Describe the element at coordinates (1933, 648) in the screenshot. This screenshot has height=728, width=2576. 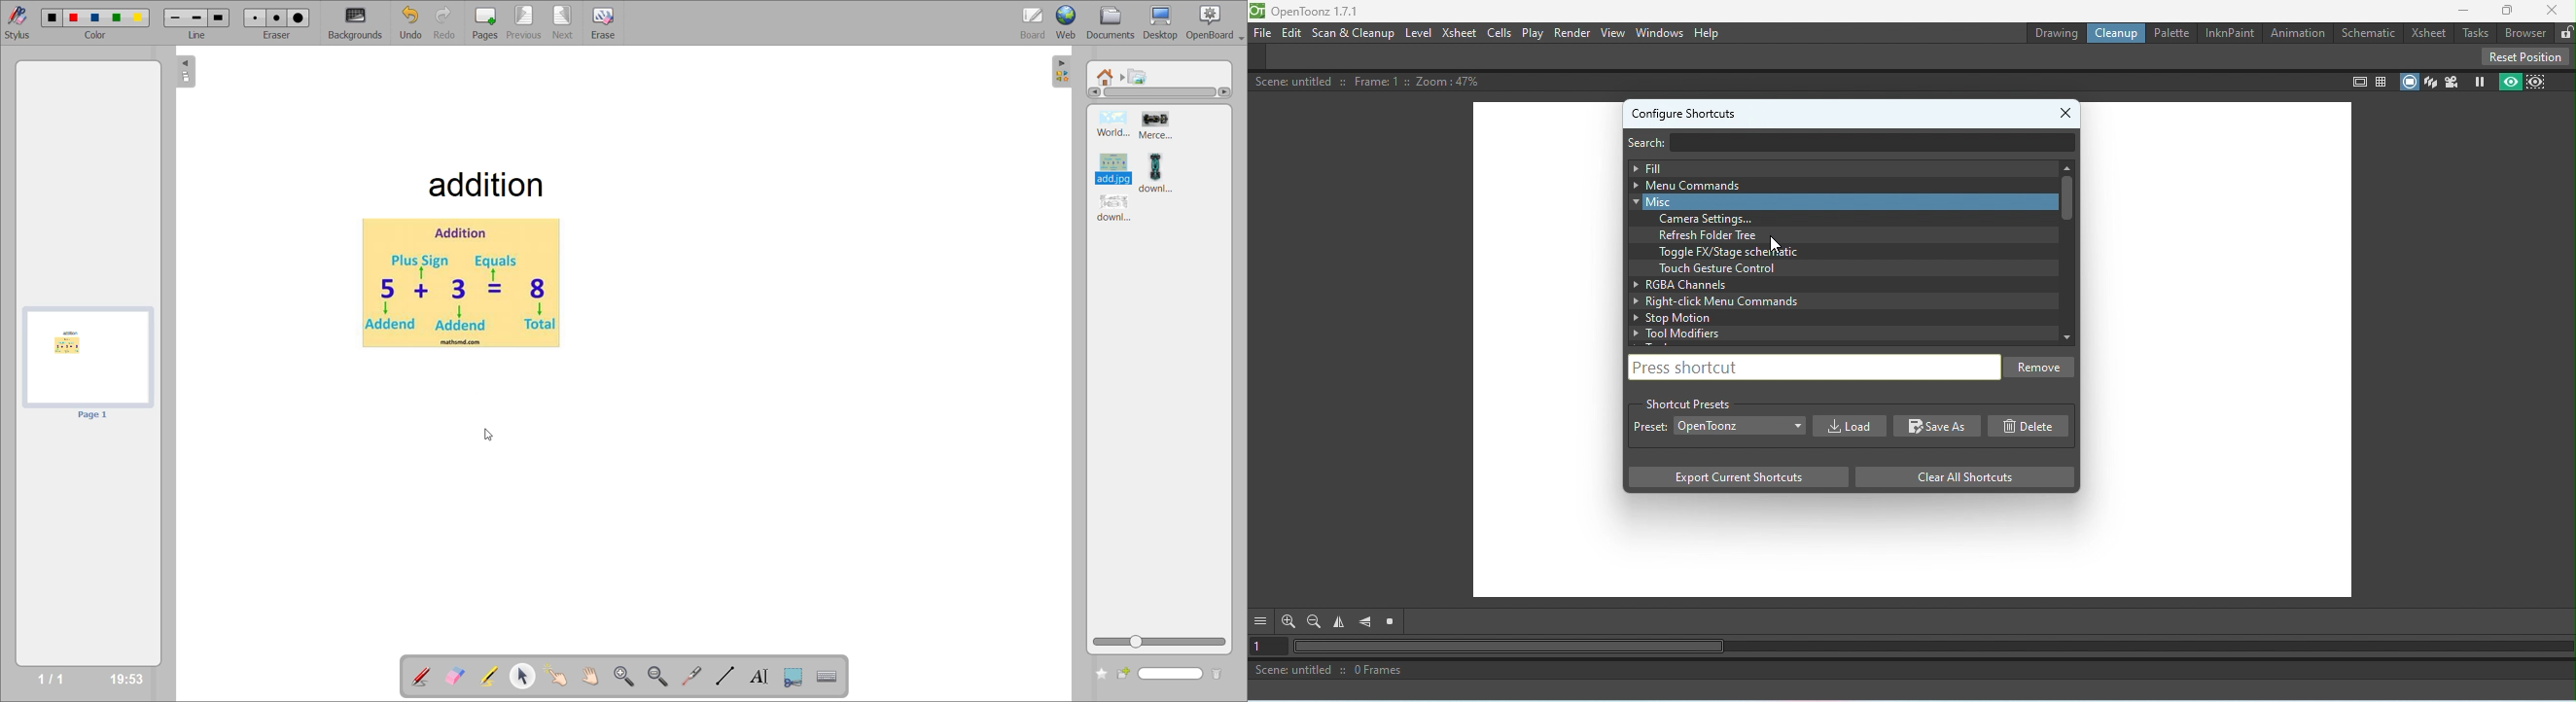
I see `Horizontal scroll bar` at that location.